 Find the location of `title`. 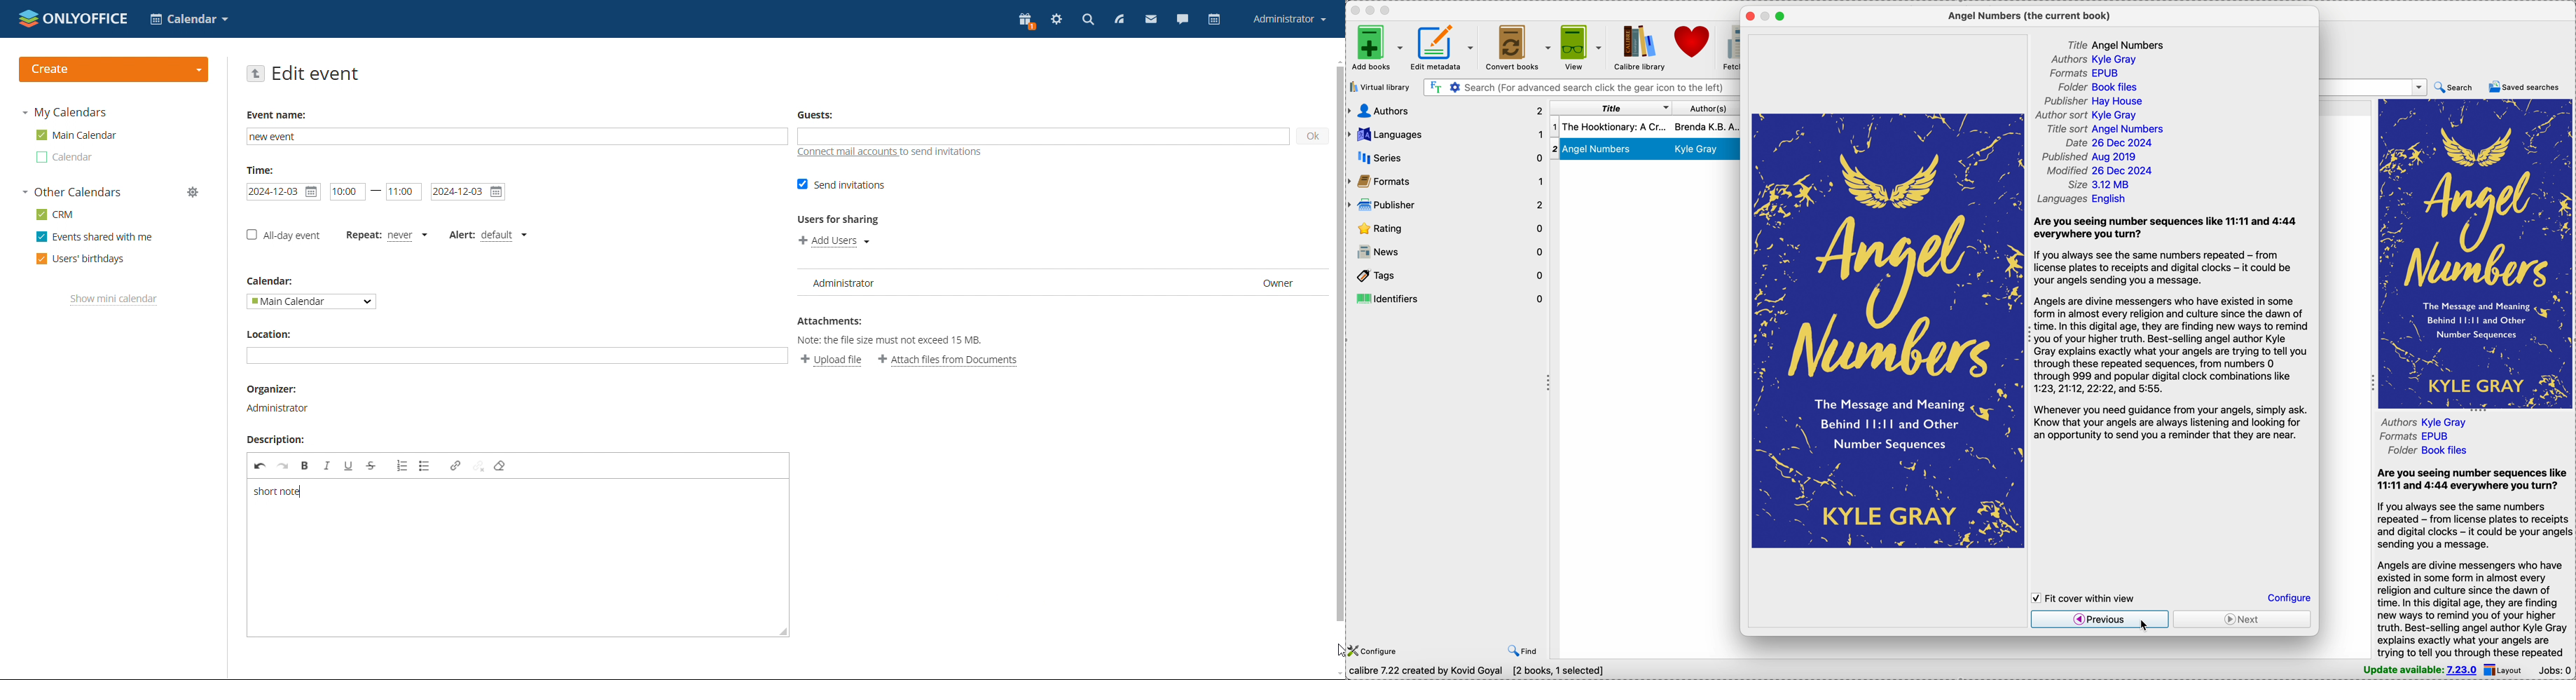

title is located at coordinates (2122, 44).